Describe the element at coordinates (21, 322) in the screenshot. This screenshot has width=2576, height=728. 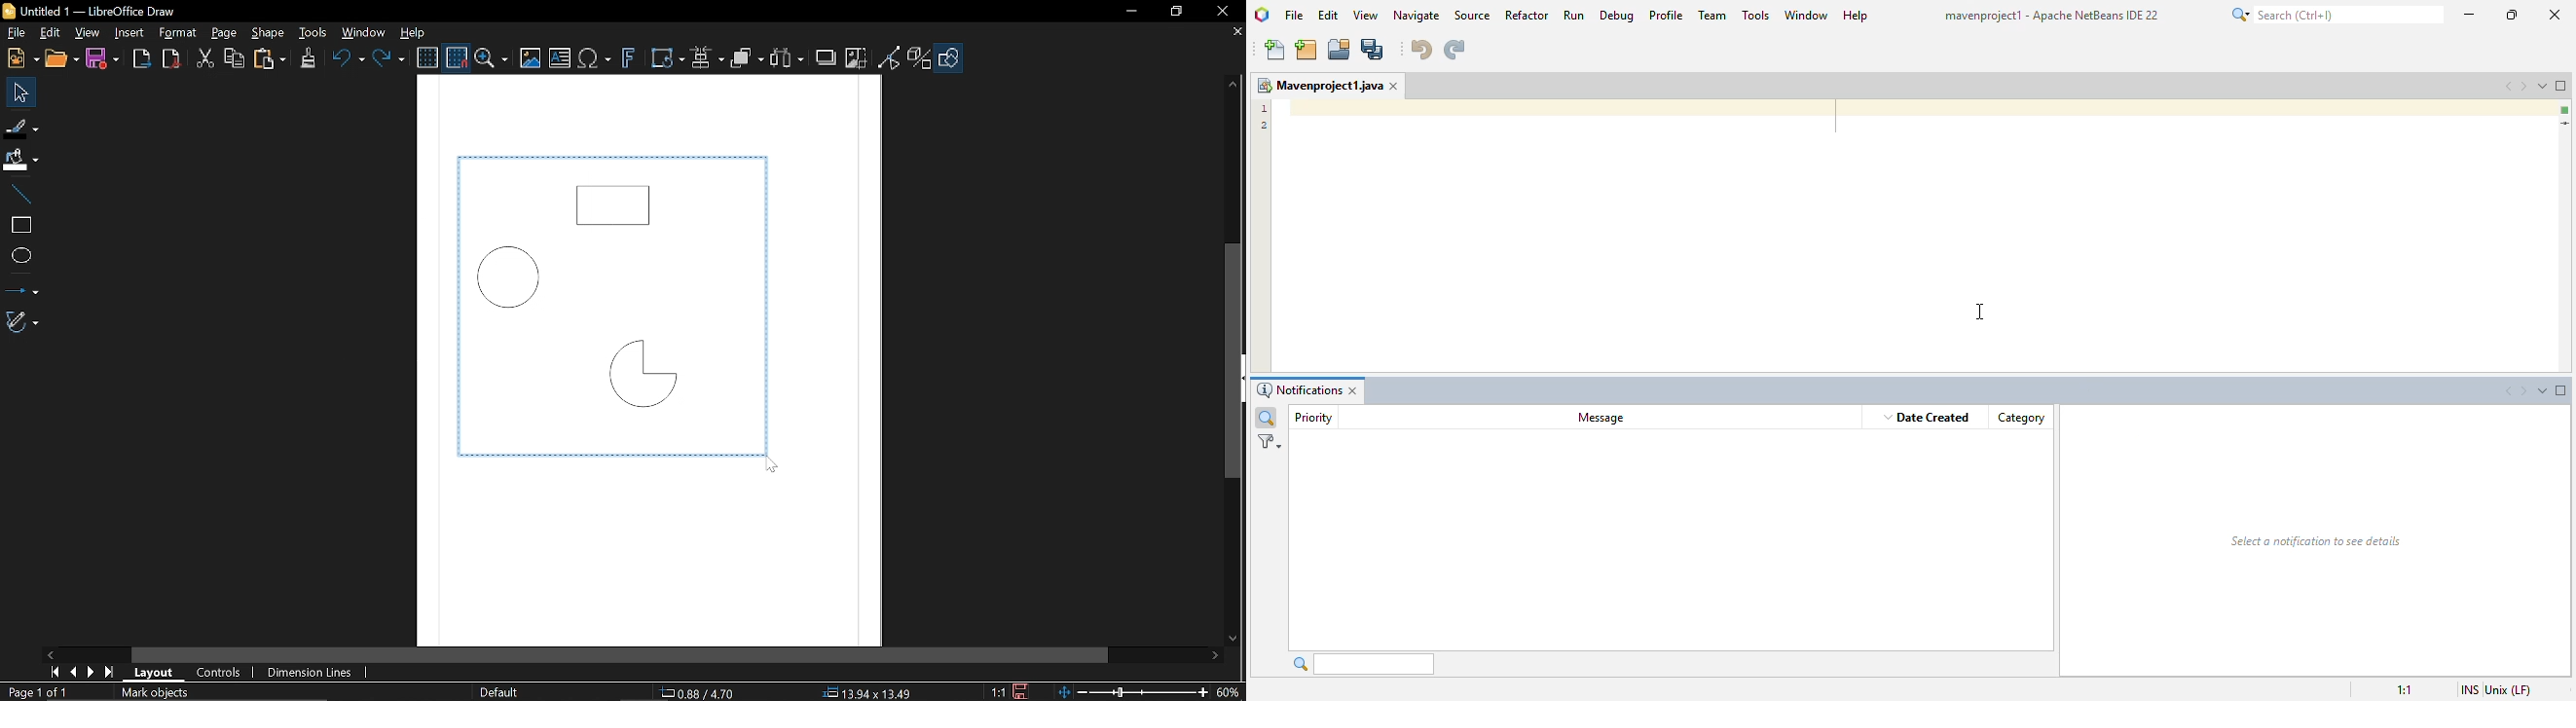
I see `Curves and polygons` at that location.